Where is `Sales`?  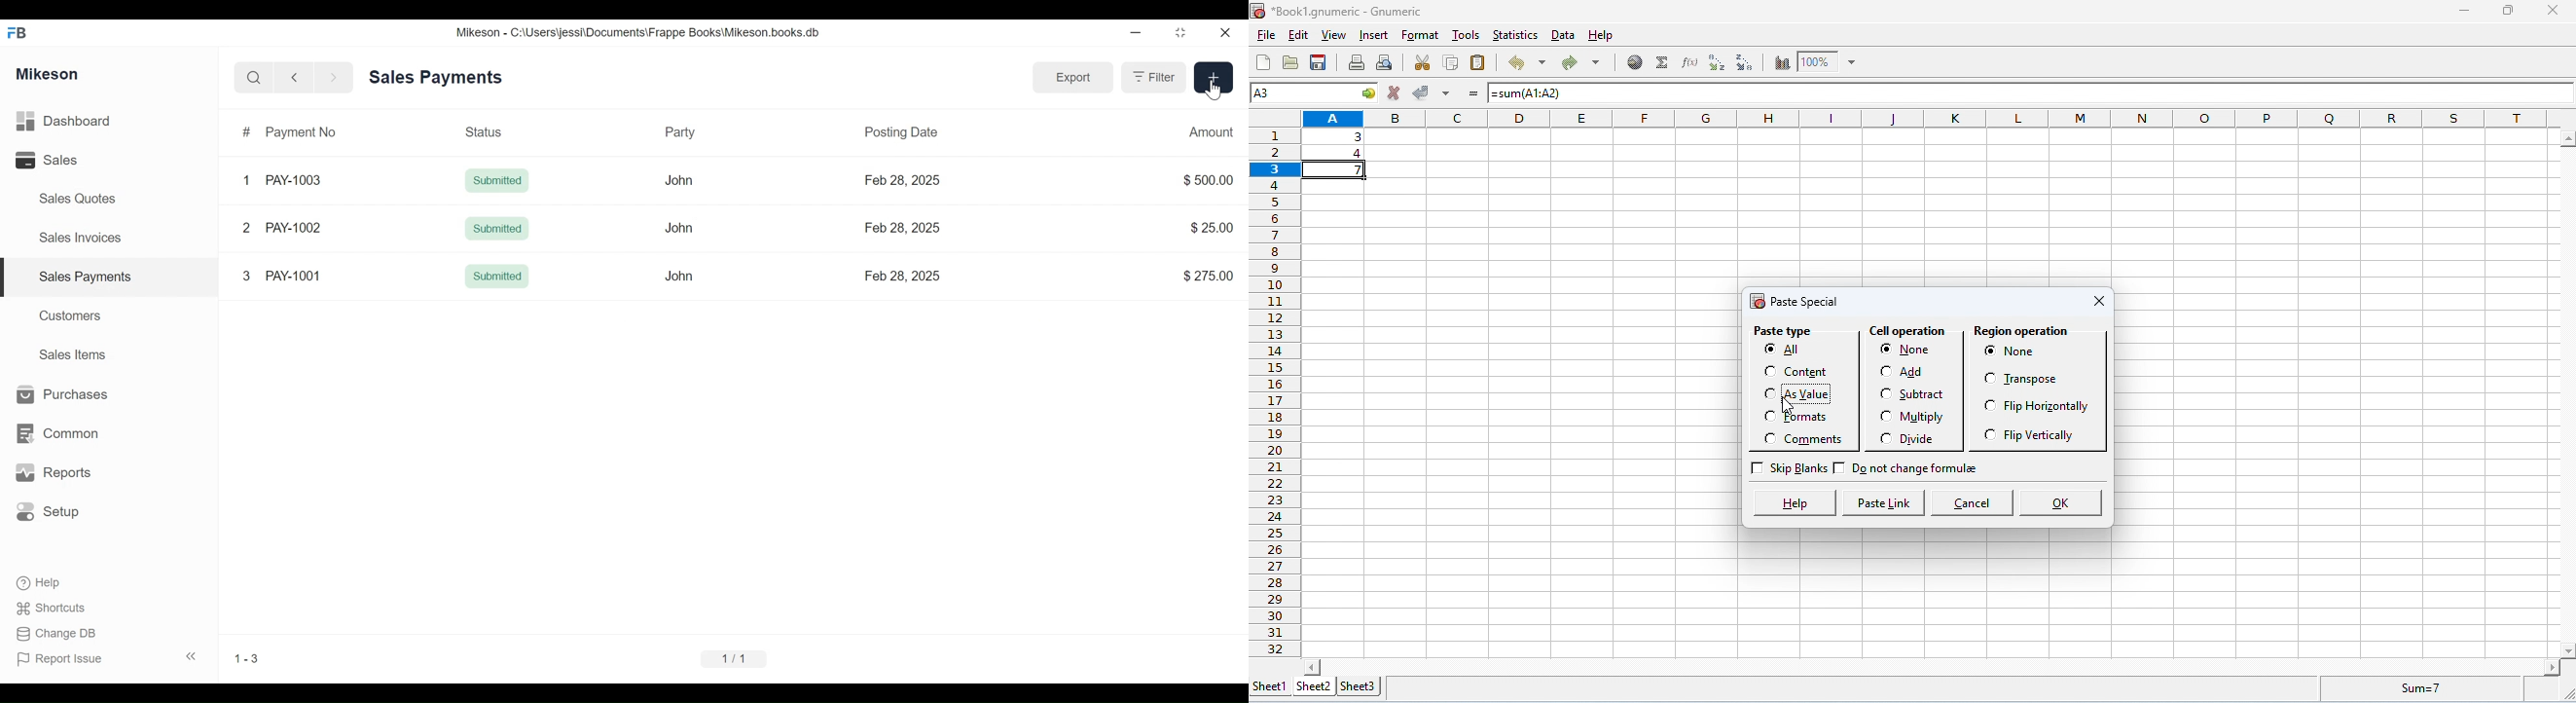
Sales is located at coordinates (46, 161).